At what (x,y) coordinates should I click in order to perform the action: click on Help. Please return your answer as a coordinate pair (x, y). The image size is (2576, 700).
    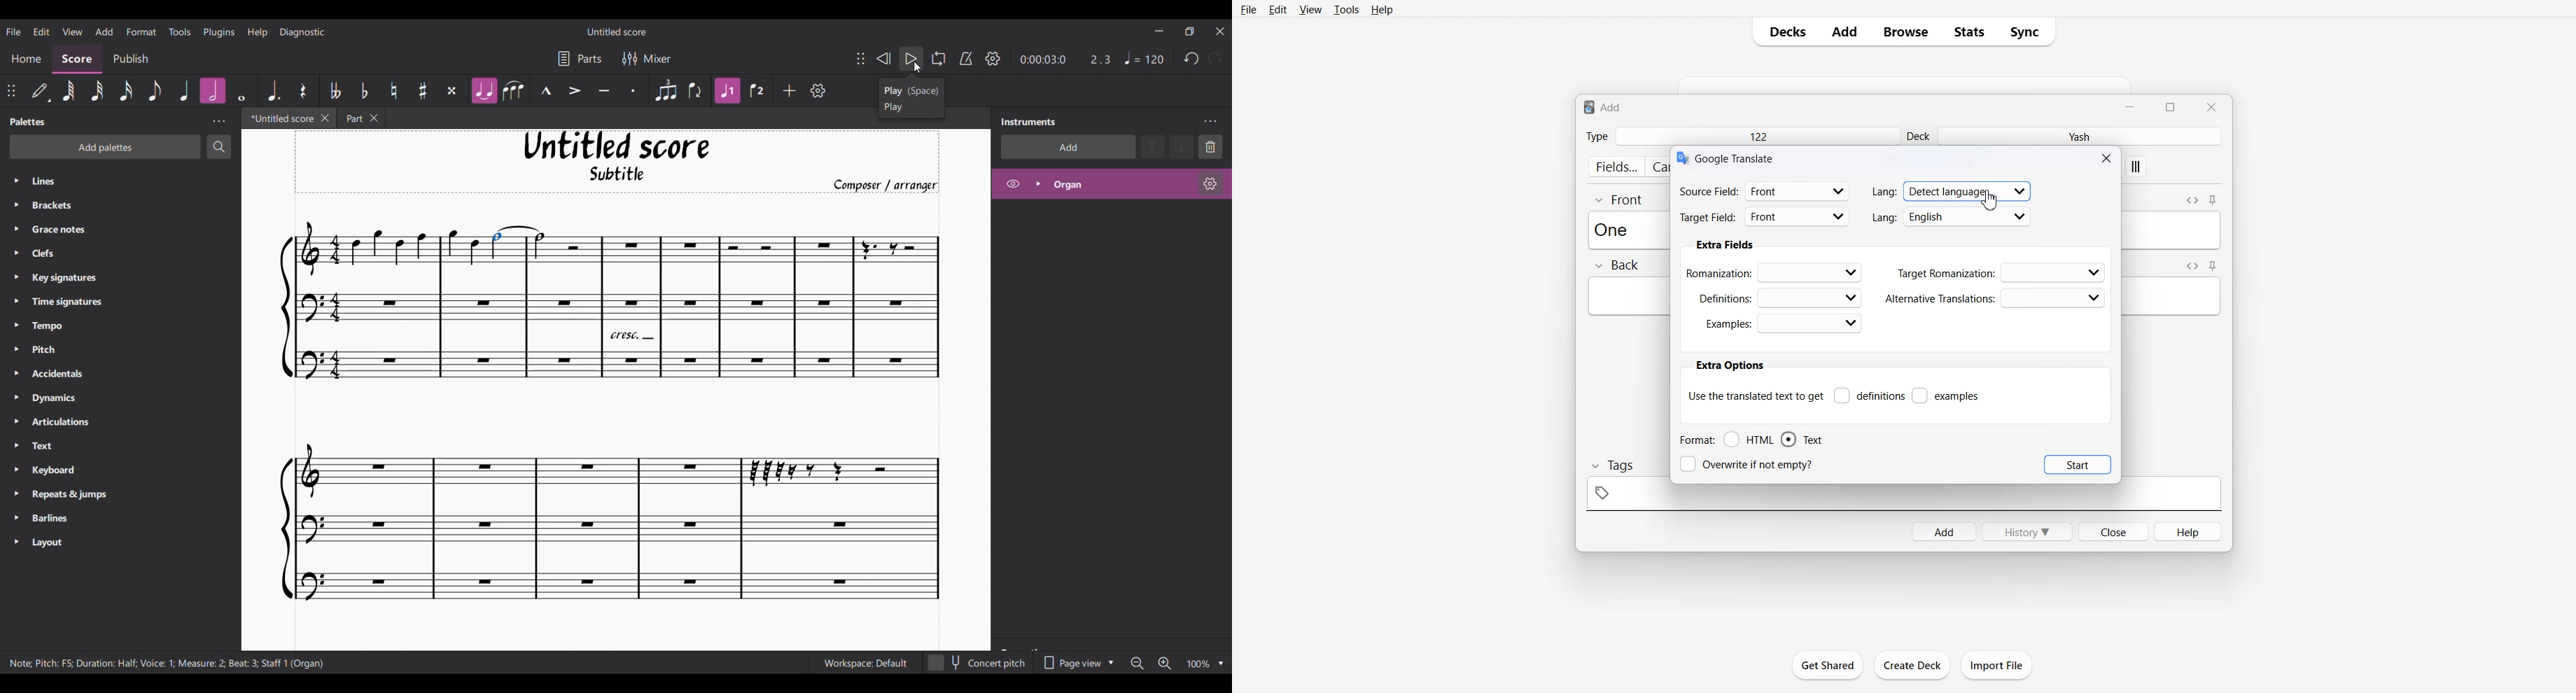
    Looking at the image, I should click on (2189, 531).